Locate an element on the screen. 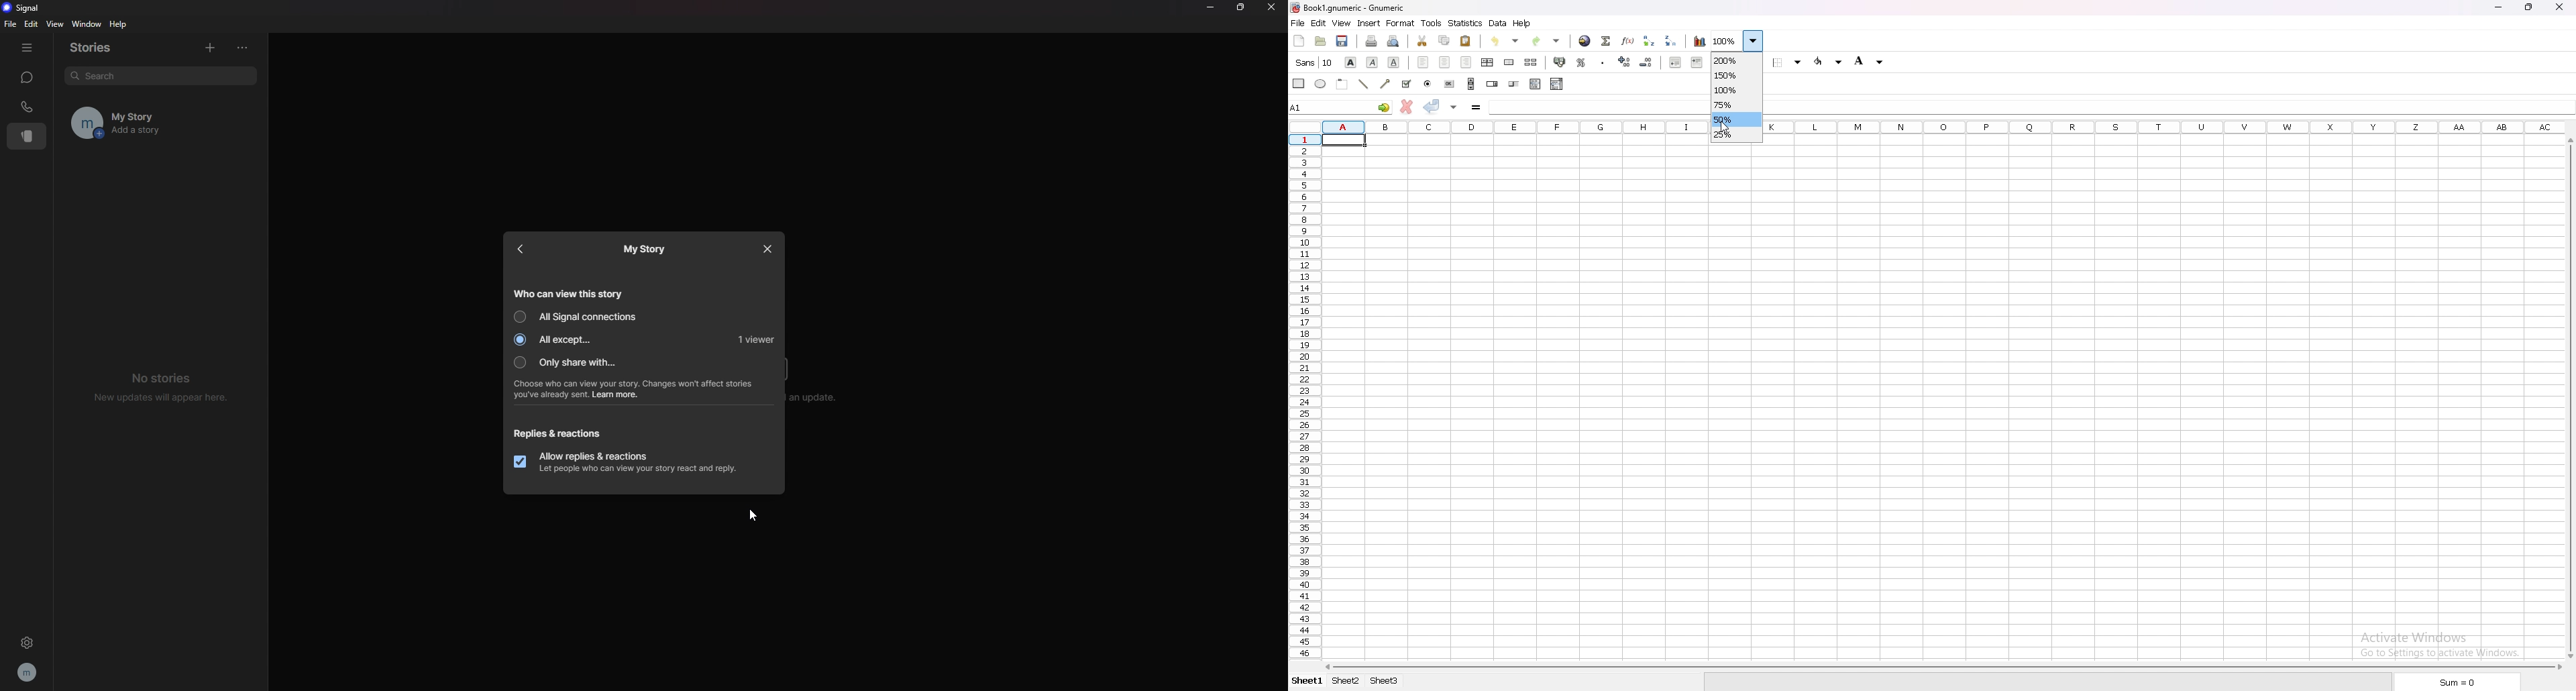 The image size is (2576, 700). close is located at coordinates (1271, 6).